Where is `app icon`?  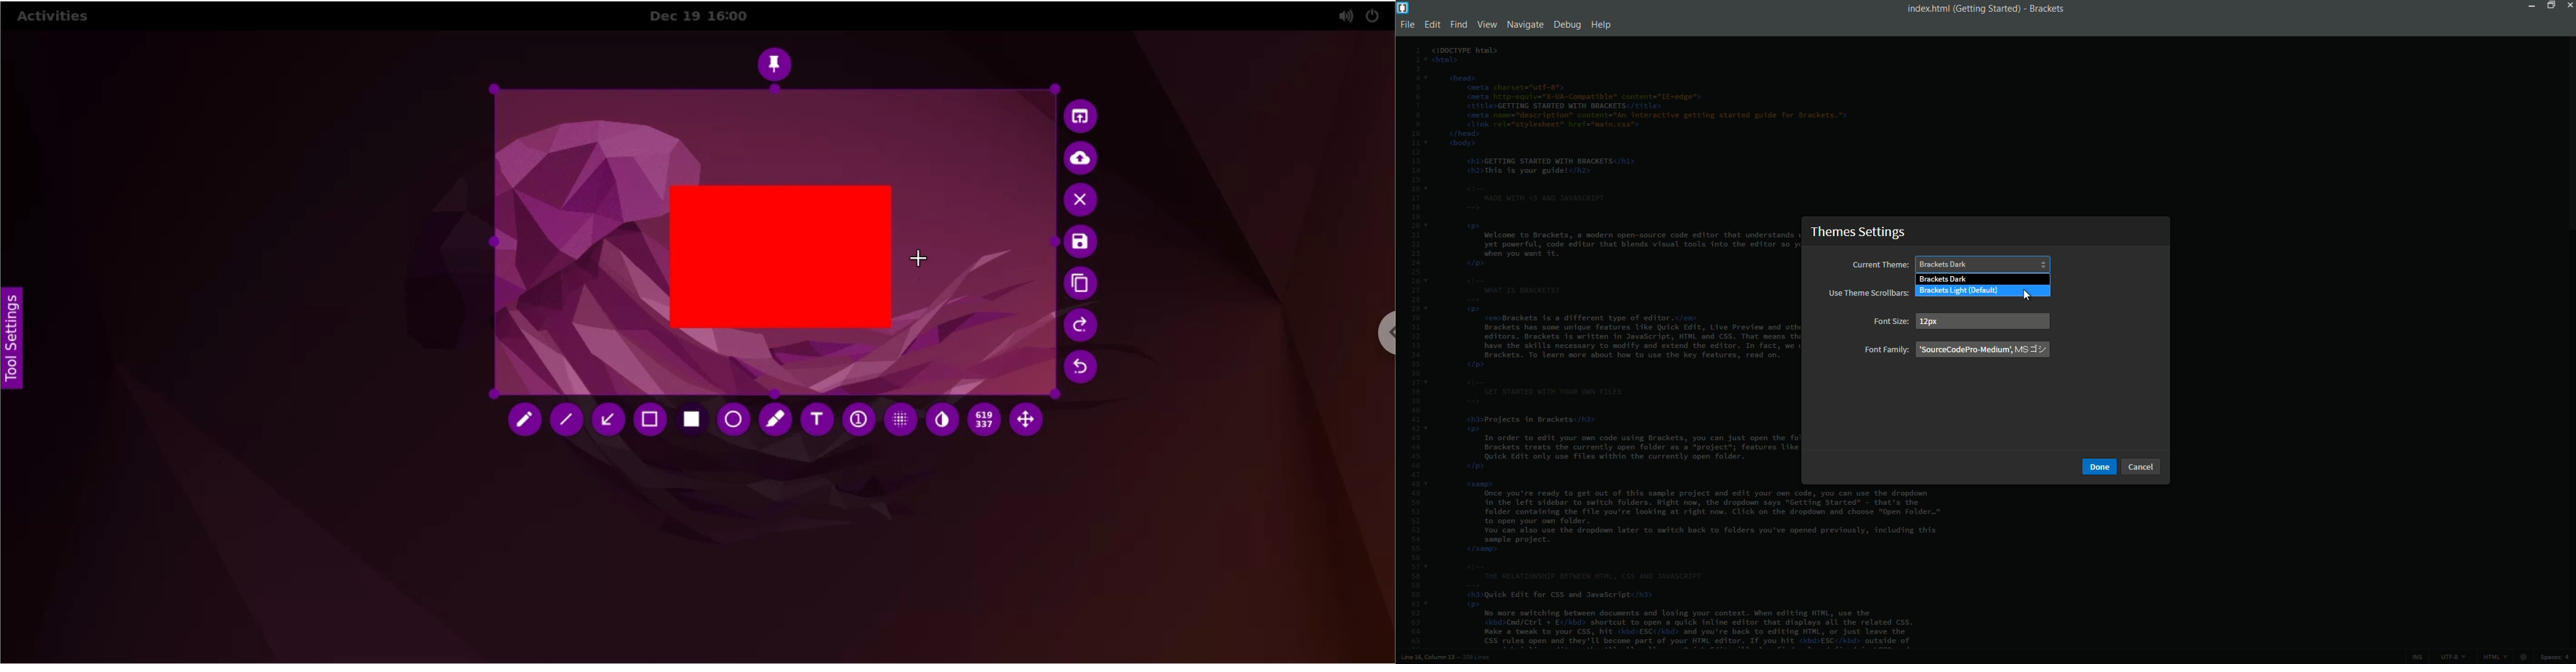 app icon is located at coordinates (1403, 7).